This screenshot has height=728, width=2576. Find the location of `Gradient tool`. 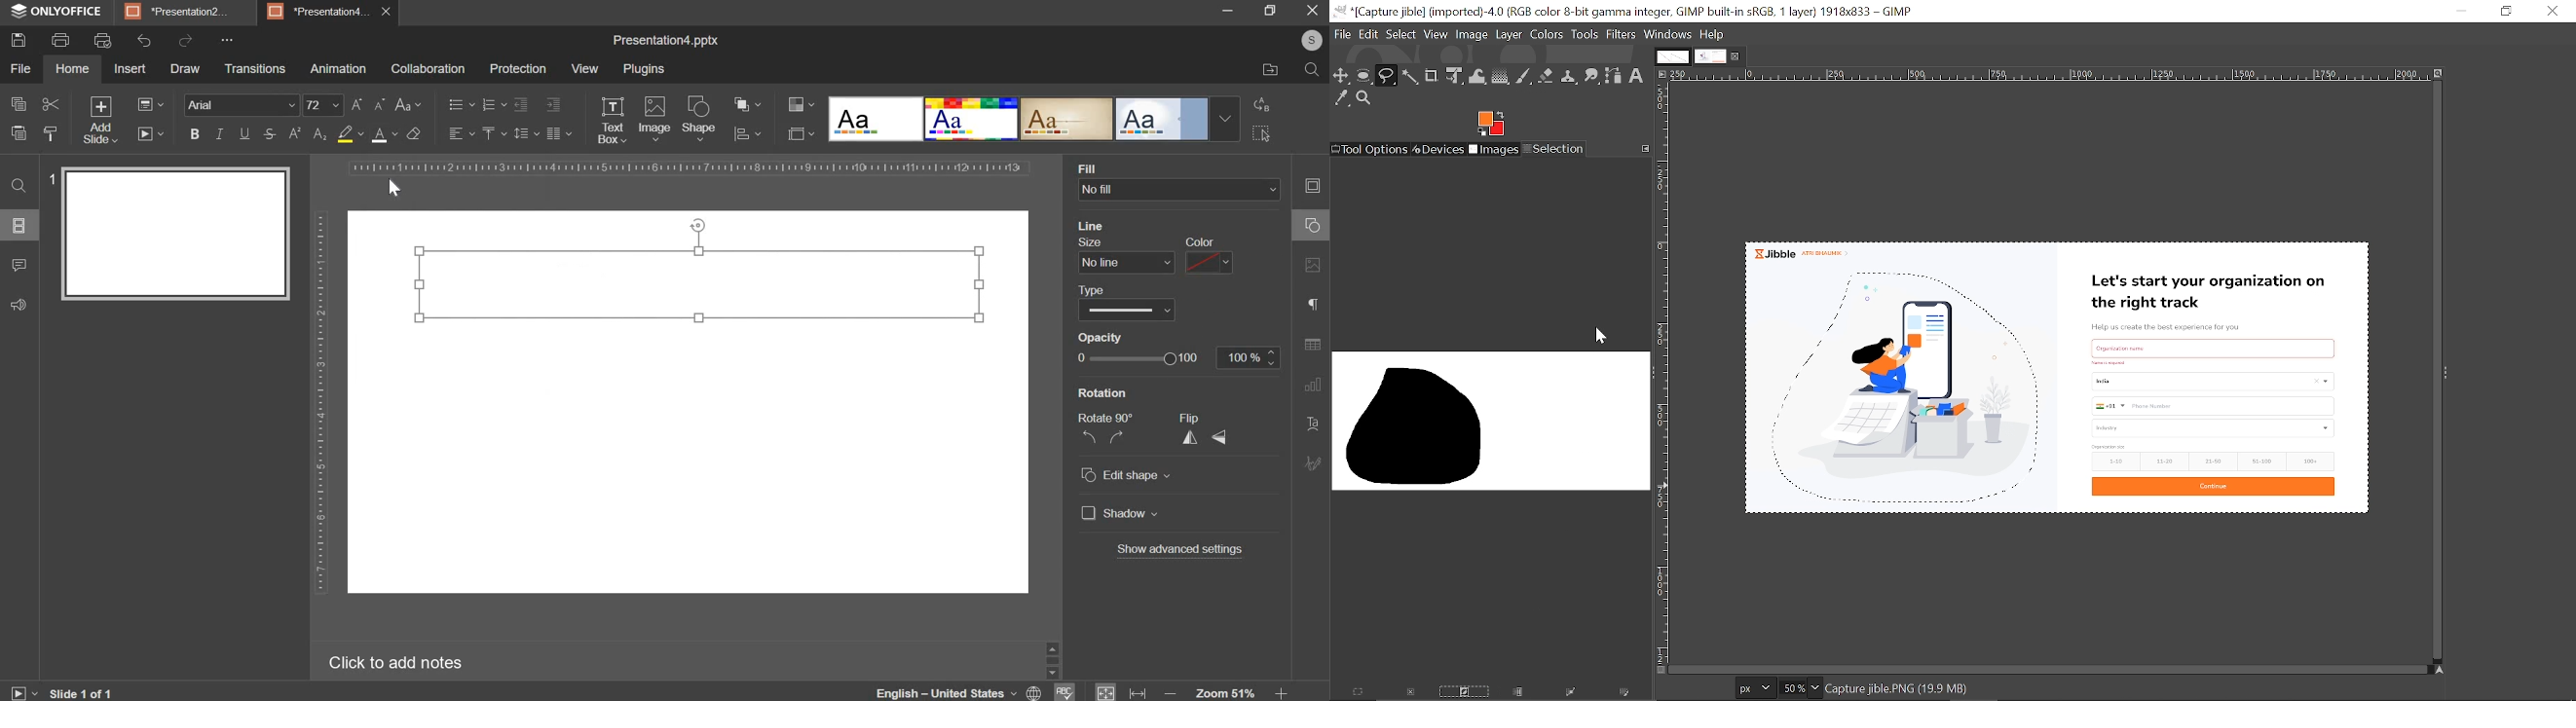

Gradient tool is located at coordinates (1501, 77).